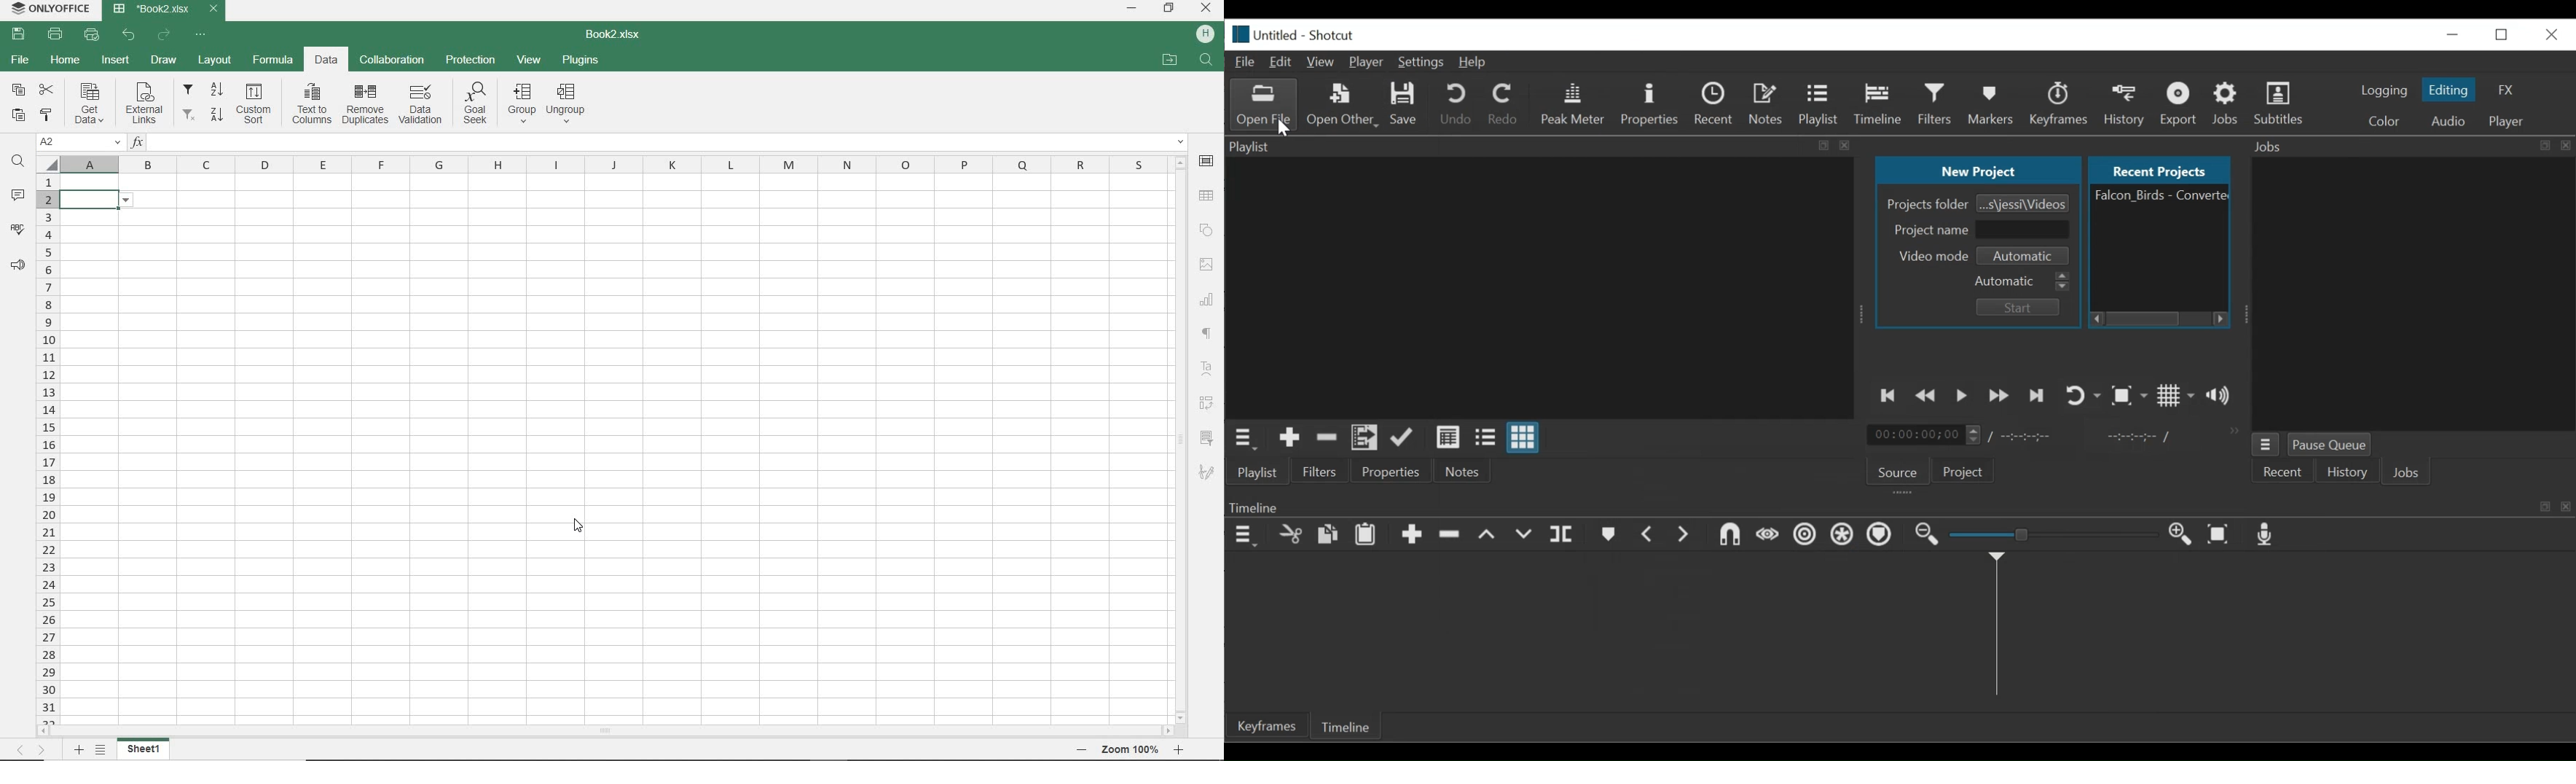  Describe the element at coordinates (1205, 9) in the screenshot. I see `CLOSE` at that location.